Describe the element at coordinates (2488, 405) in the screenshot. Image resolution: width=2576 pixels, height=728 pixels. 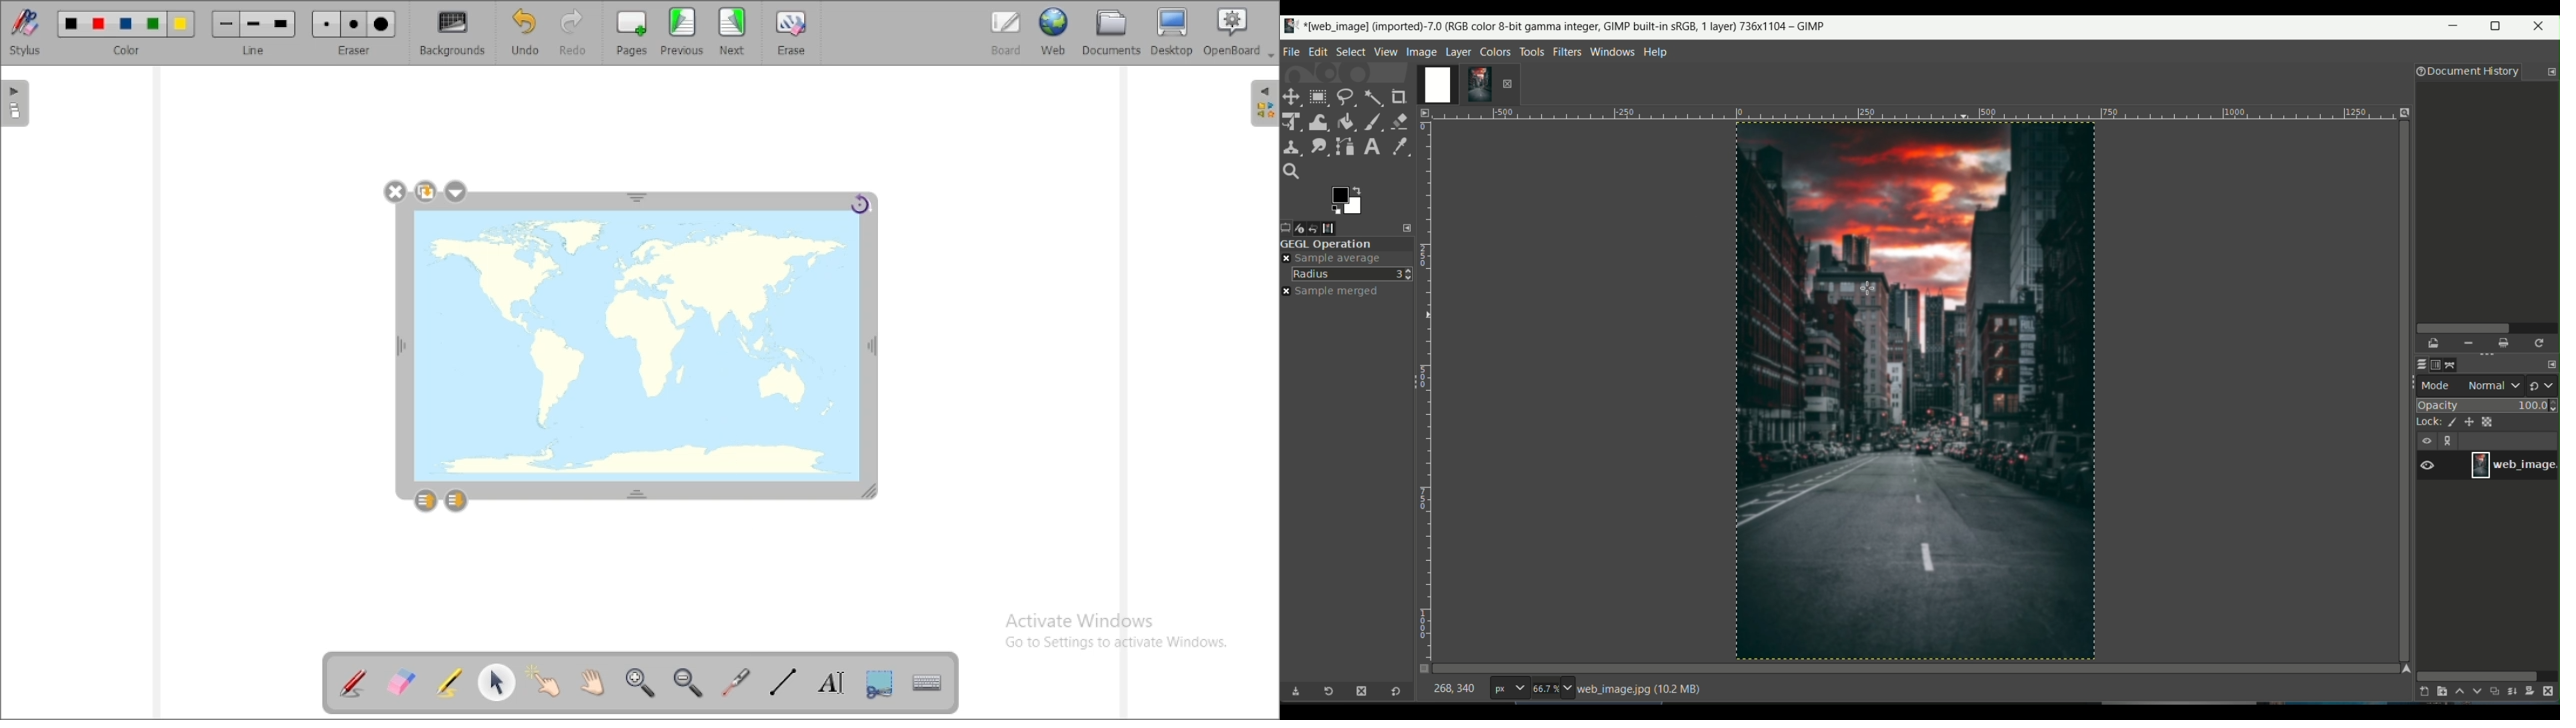
I see `opacity` at that location.